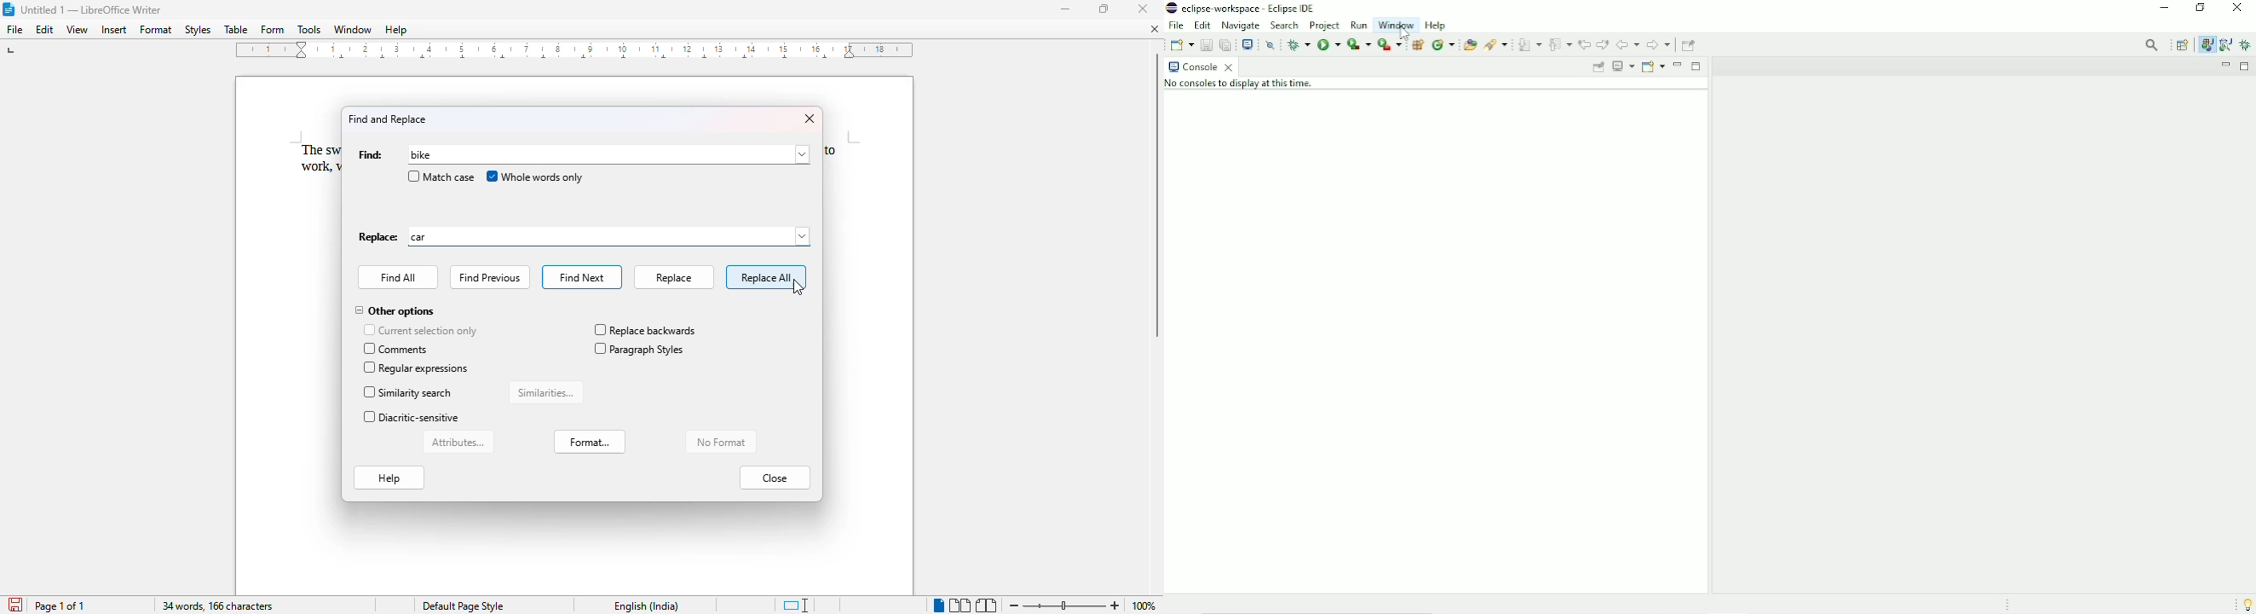  What do you see at coordinates (371, 155) in the screenshot?
I see `find: ` at bounding box center [371, 155].